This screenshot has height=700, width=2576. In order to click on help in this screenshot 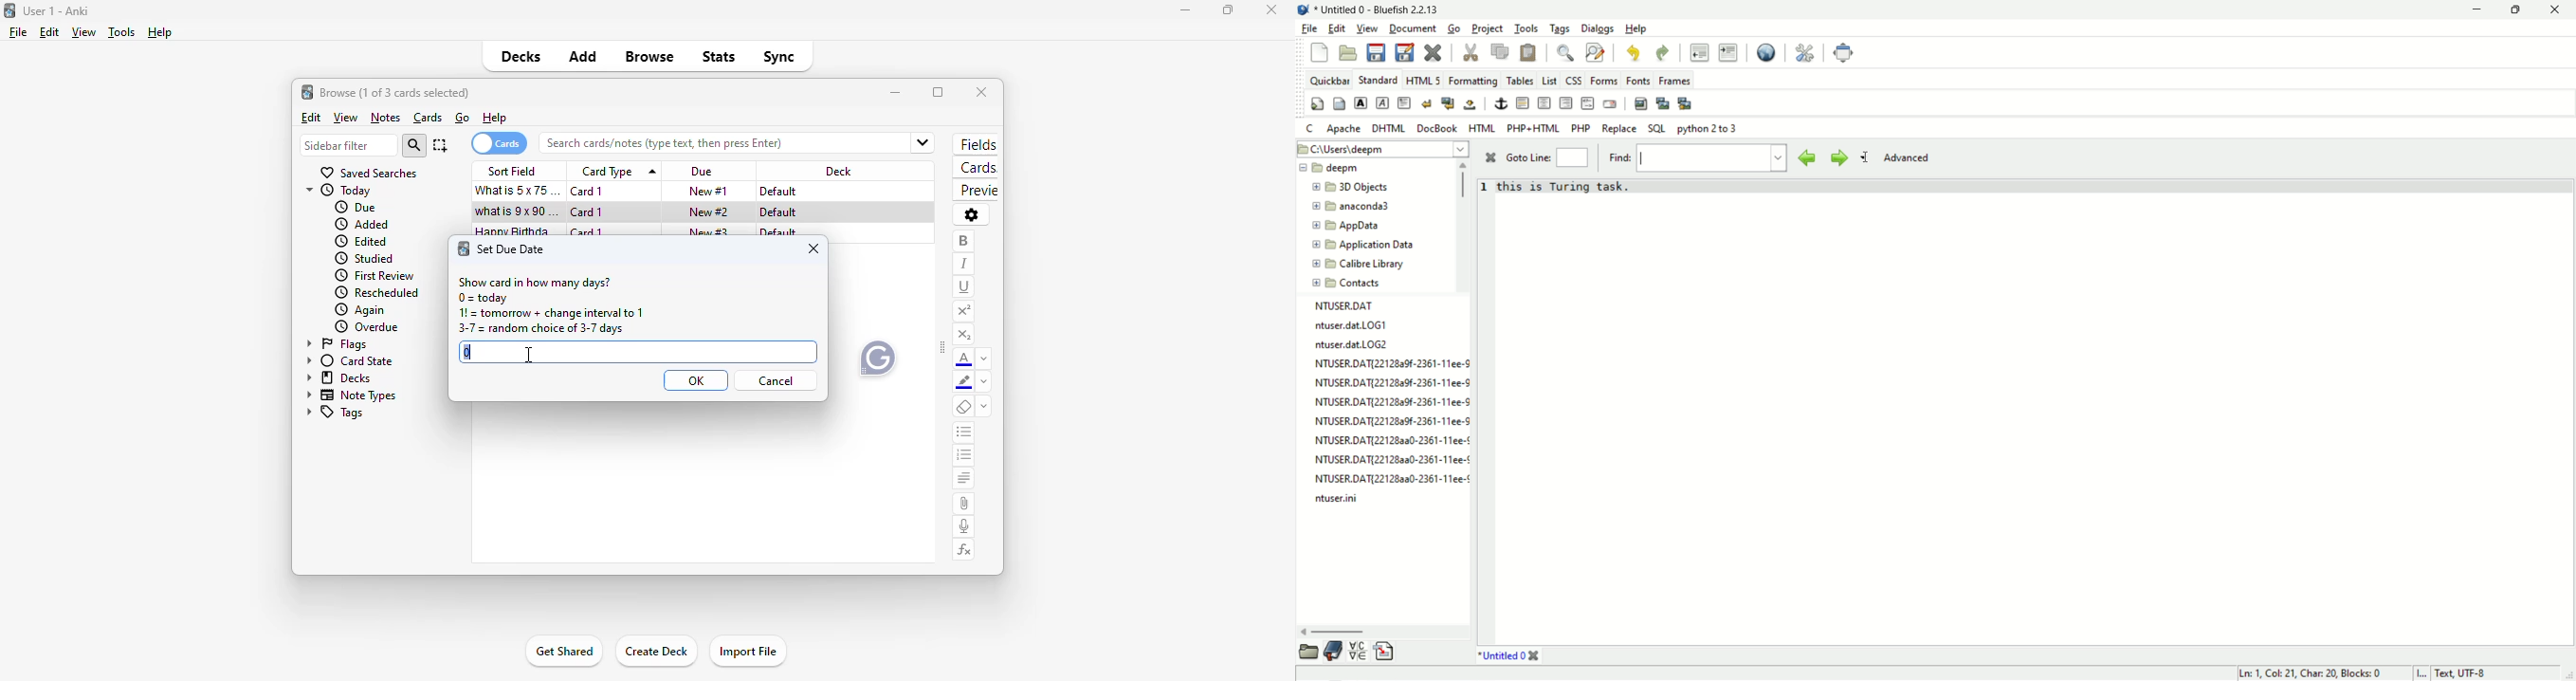, I will do `click(495, 119)`.